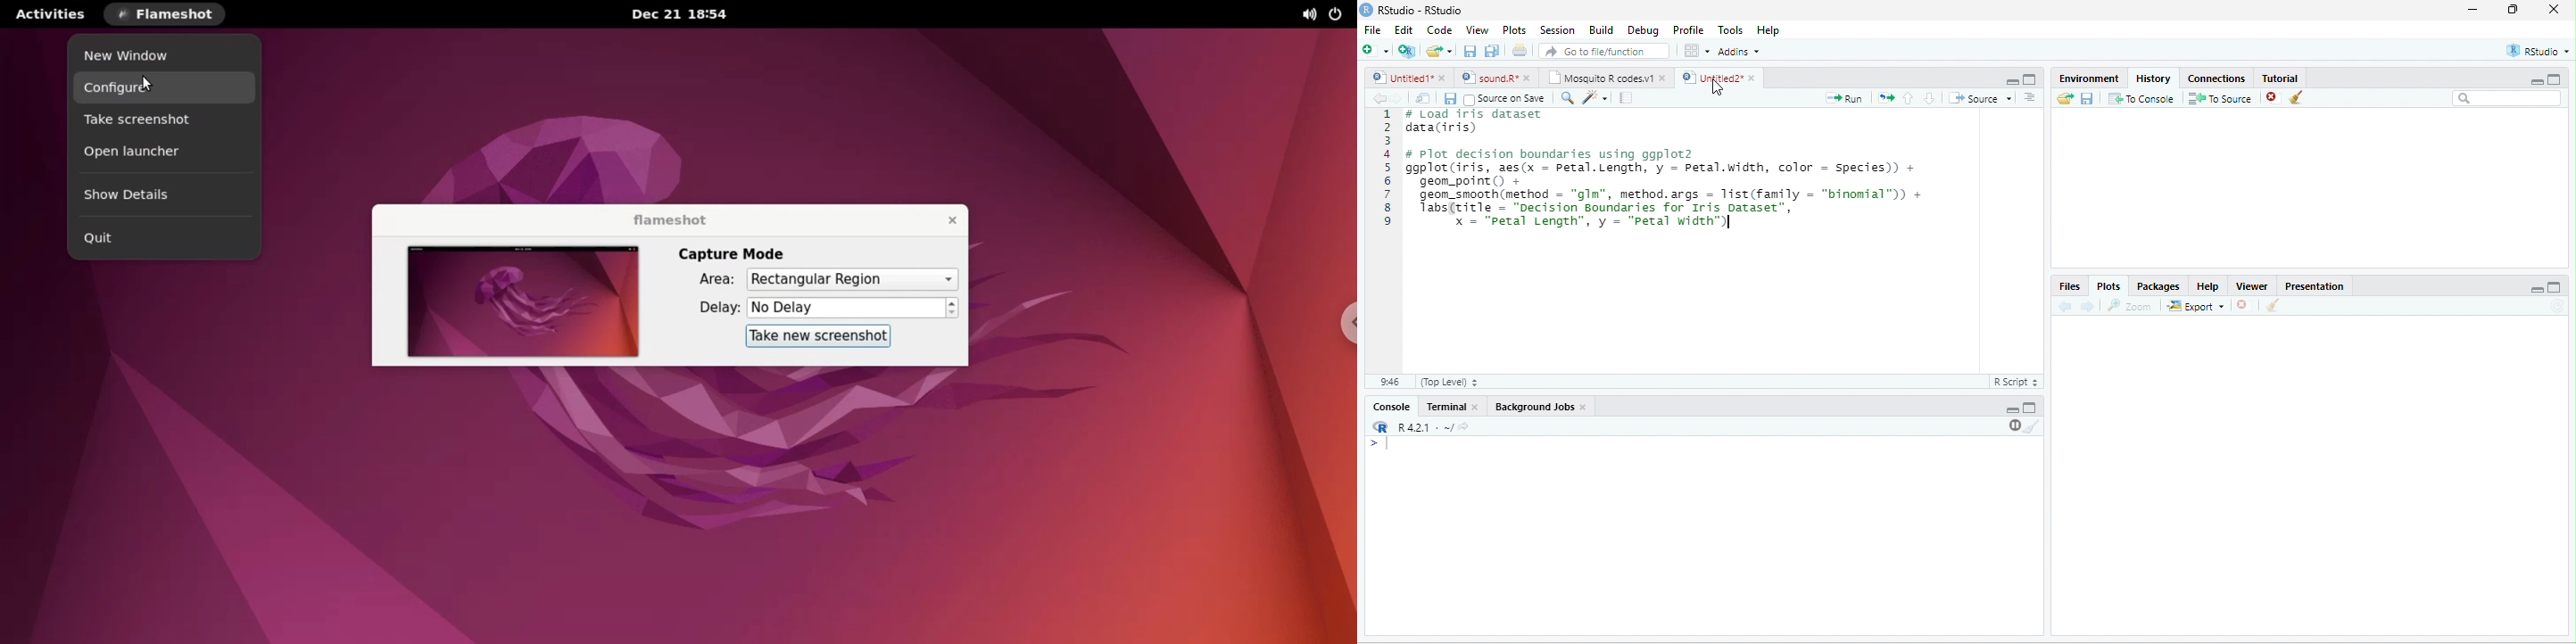 The width and height of the screenshot is (2576, 644). I want to click on minimize, so click(2012, 82).